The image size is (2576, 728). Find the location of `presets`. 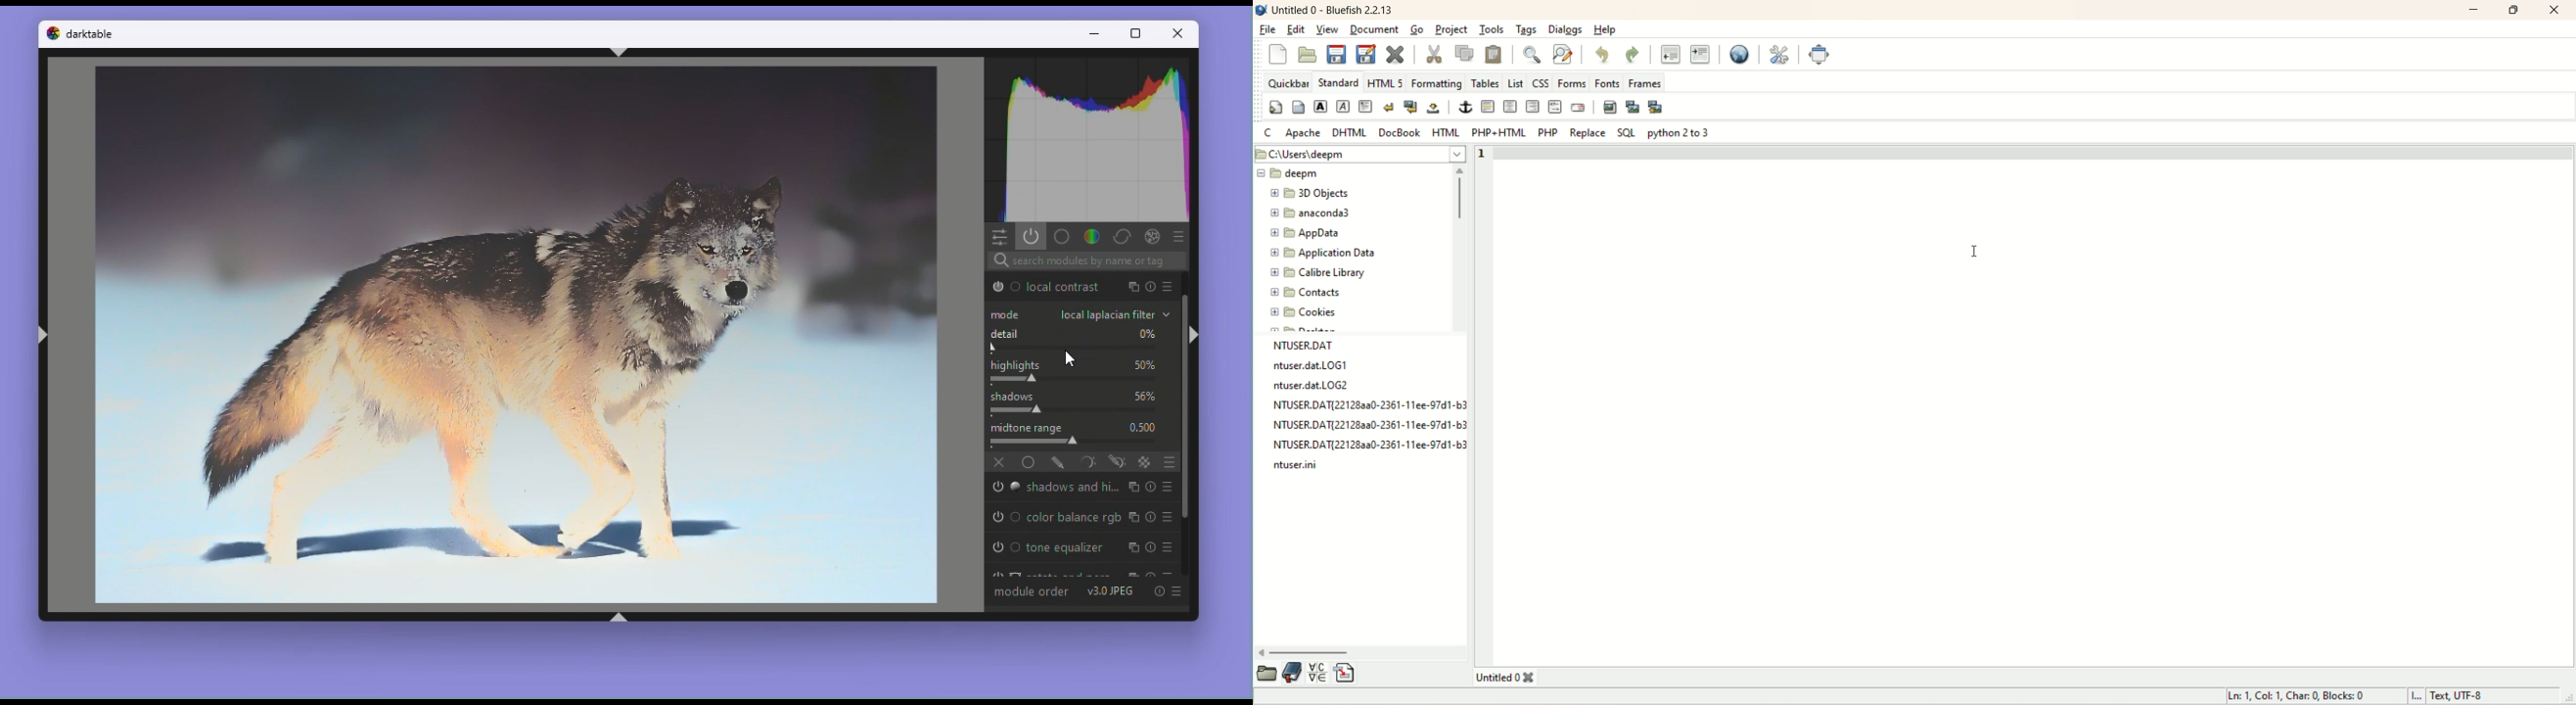

presets is located at coordinates (1172, 519).